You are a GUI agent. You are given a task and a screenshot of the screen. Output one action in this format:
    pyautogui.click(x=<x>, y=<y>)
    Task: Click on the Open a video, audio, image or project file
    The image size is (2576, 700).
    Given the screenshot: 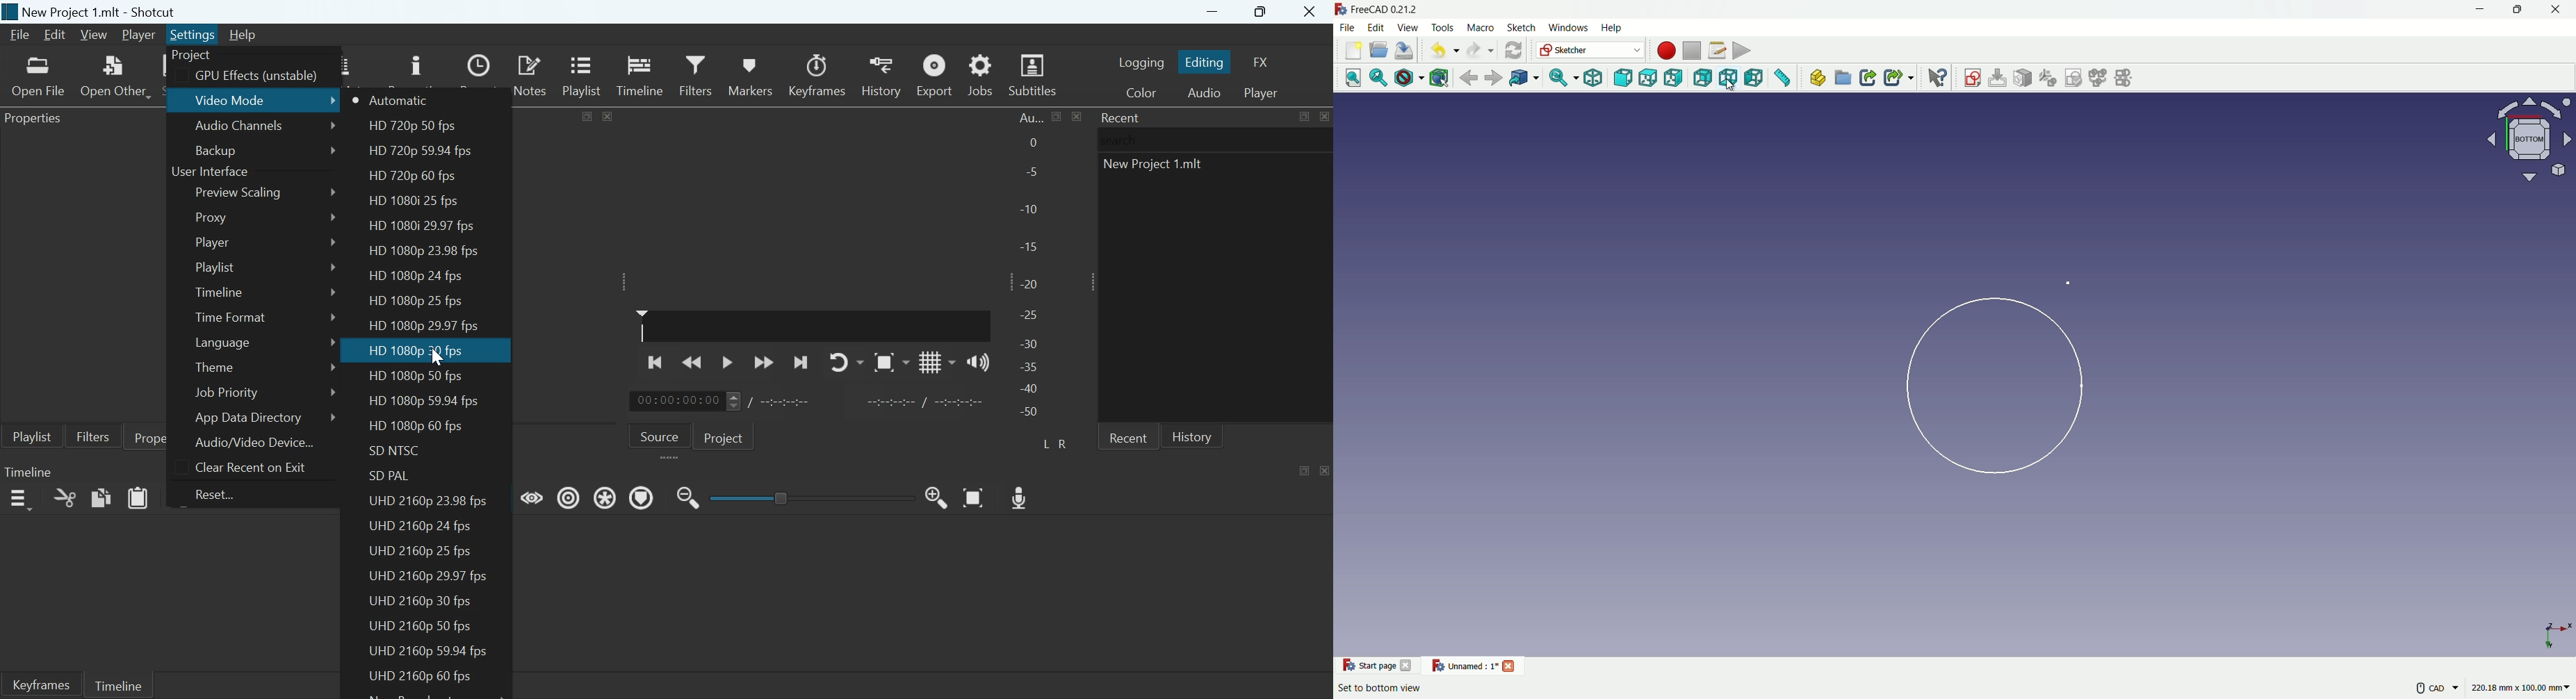 What is the action you would take?
    pyautogui.click(x=39, y=76)
    